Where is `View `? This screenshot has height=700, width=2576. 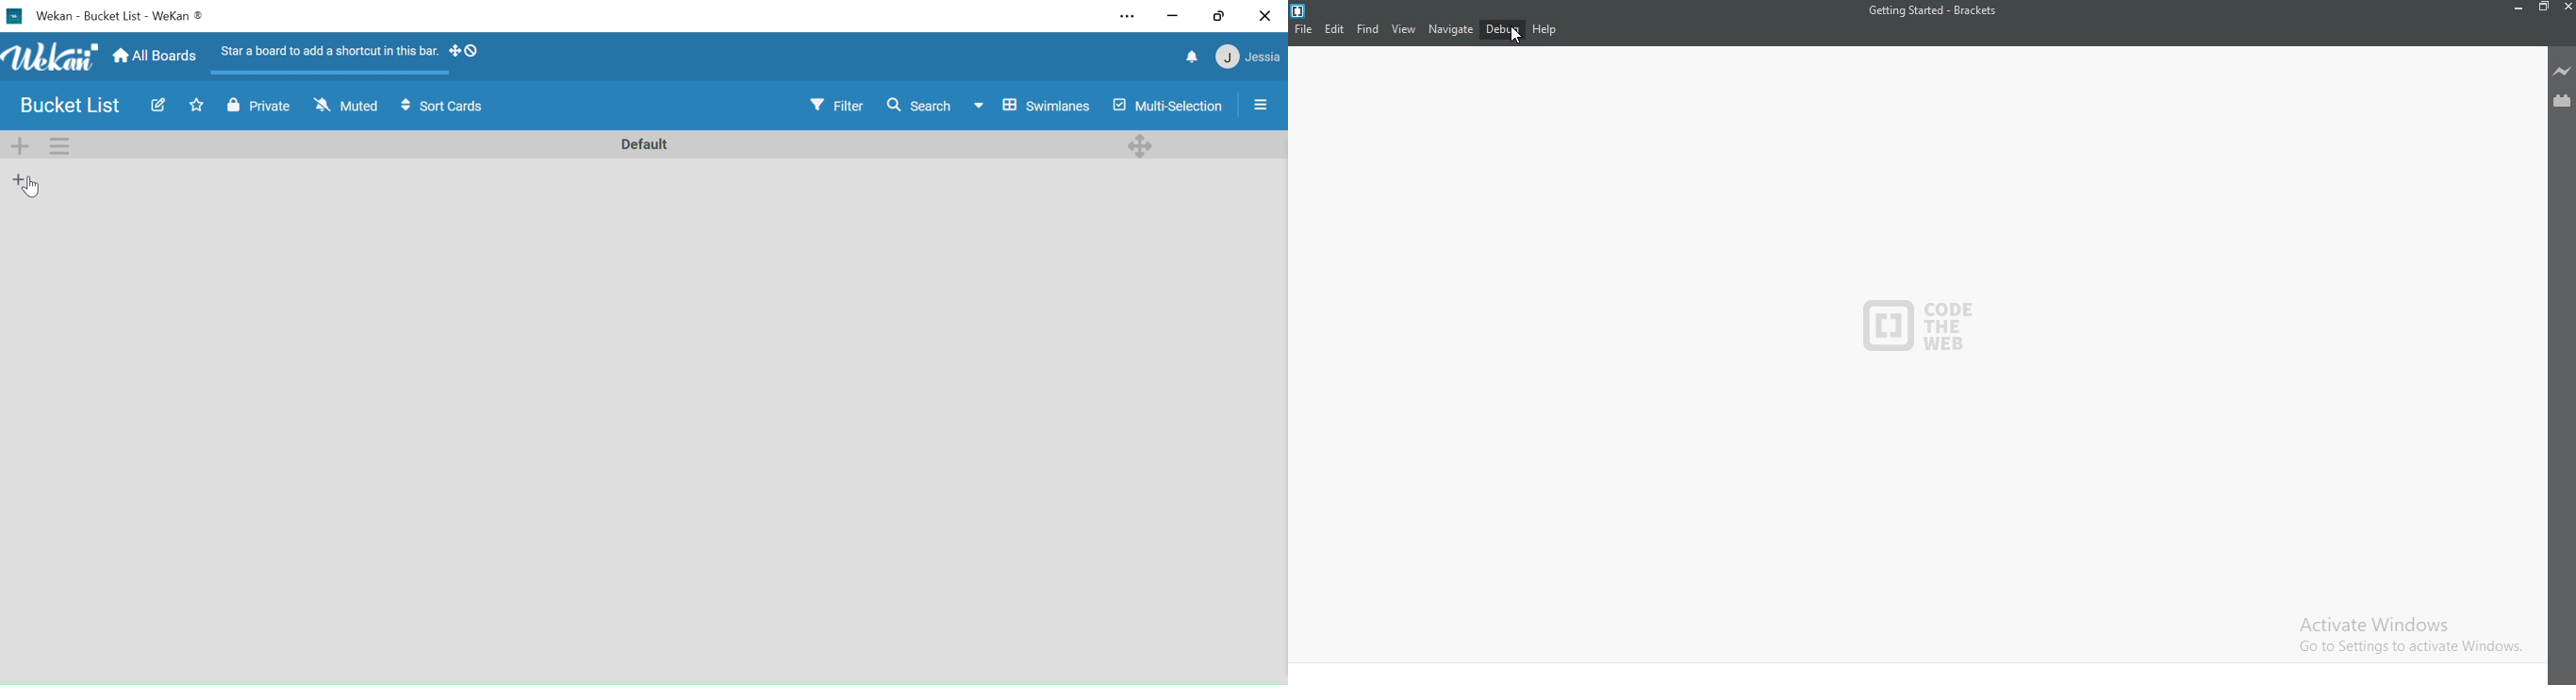 View  is located at coordinates (1401, 29).